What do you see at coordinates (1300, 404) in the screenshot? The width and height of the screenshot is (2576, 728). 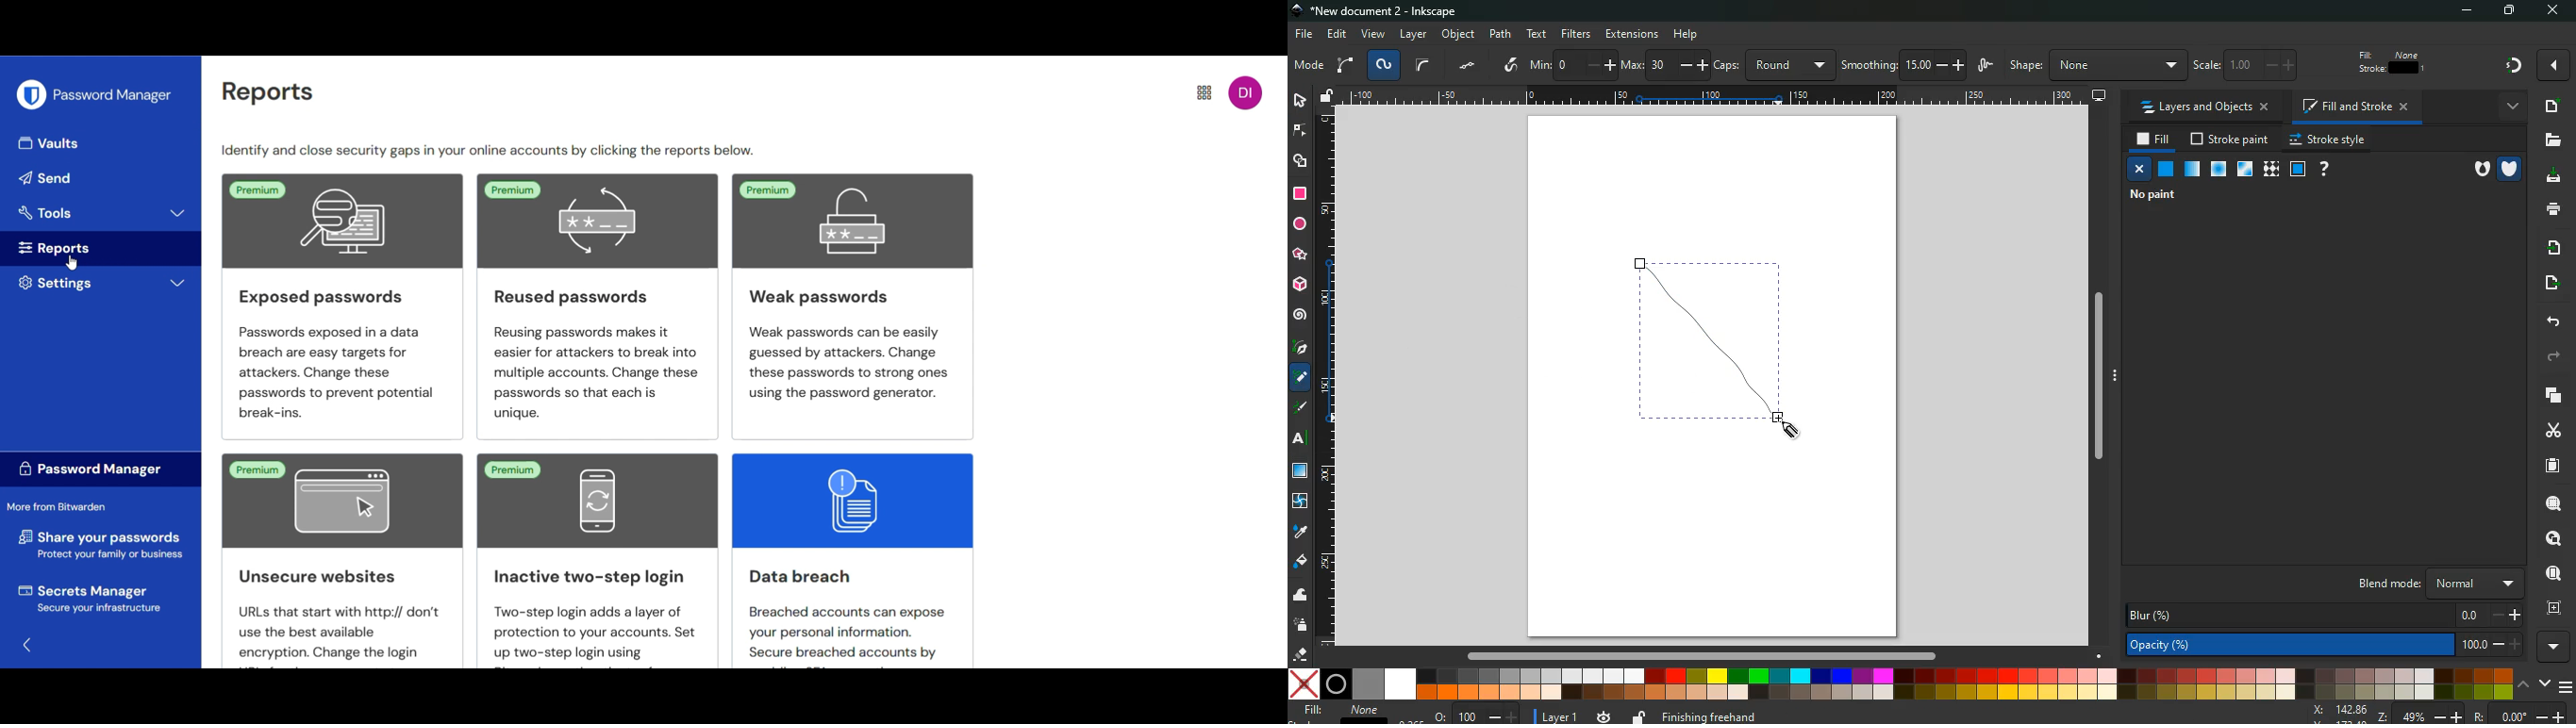 I see `description` at bounding box center [1300, 404].